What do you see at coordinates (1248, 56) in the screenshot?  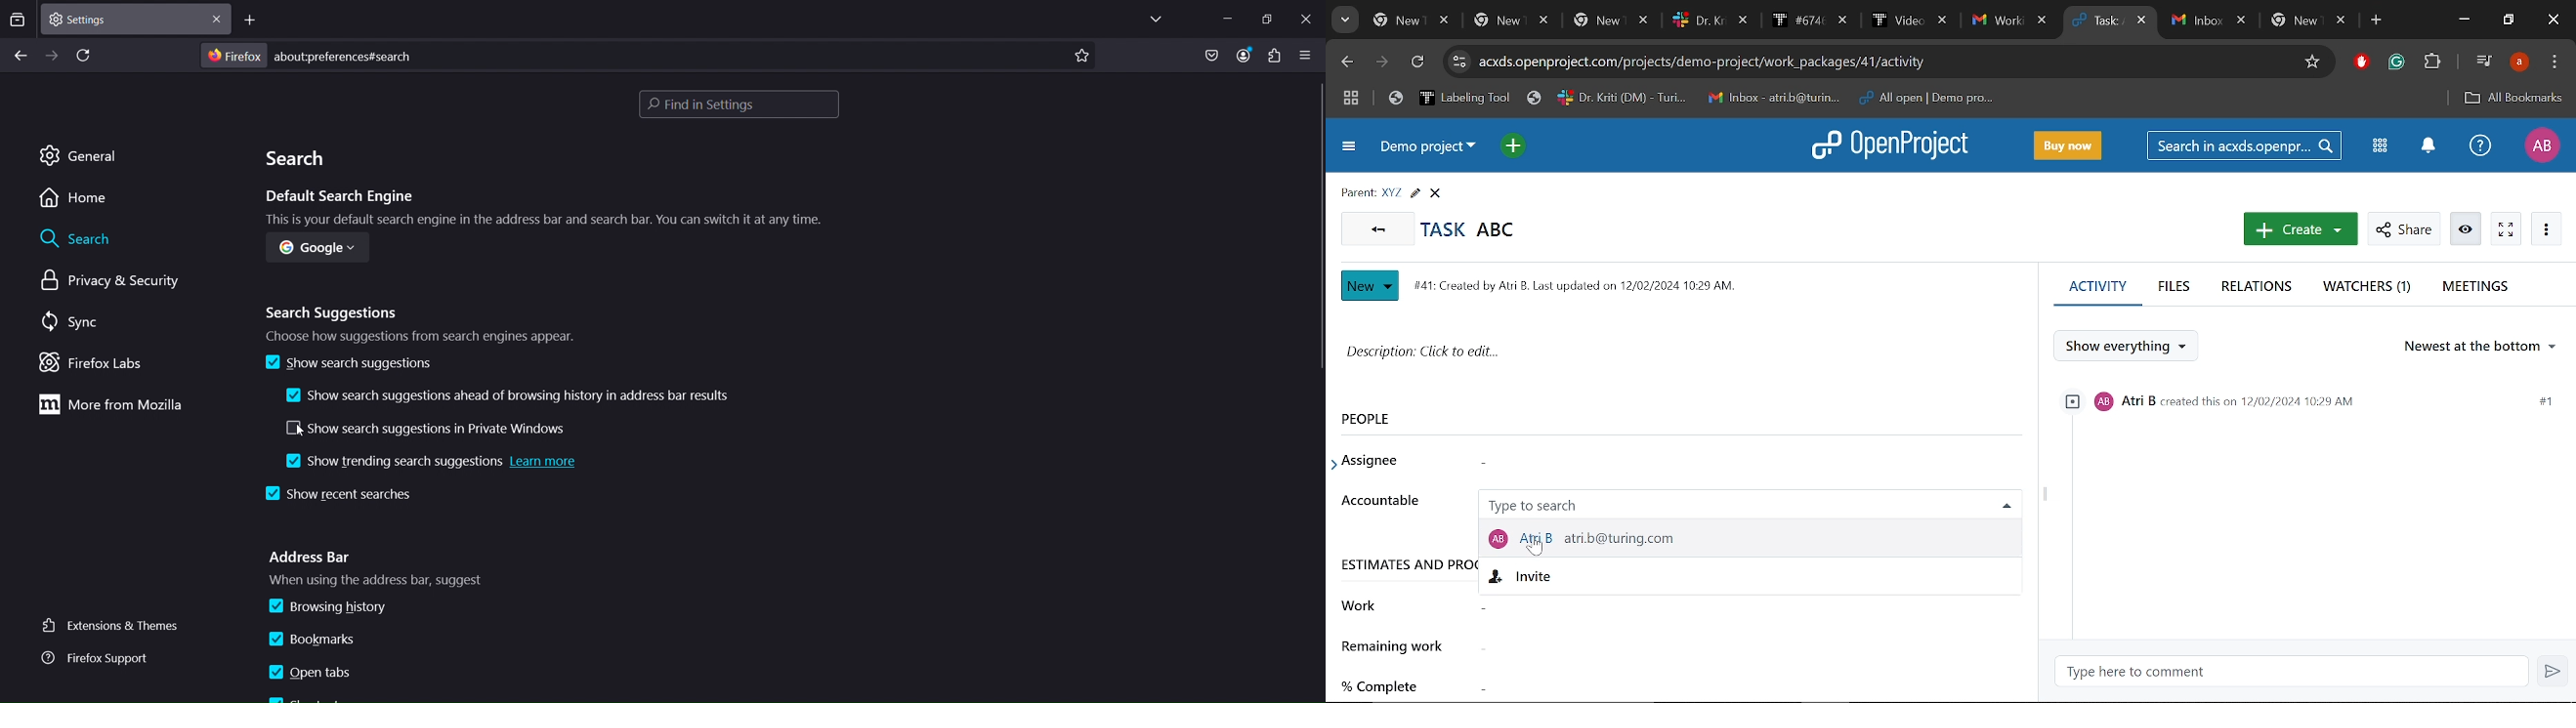 I see `accounts` at bounding box center [1248, 56].